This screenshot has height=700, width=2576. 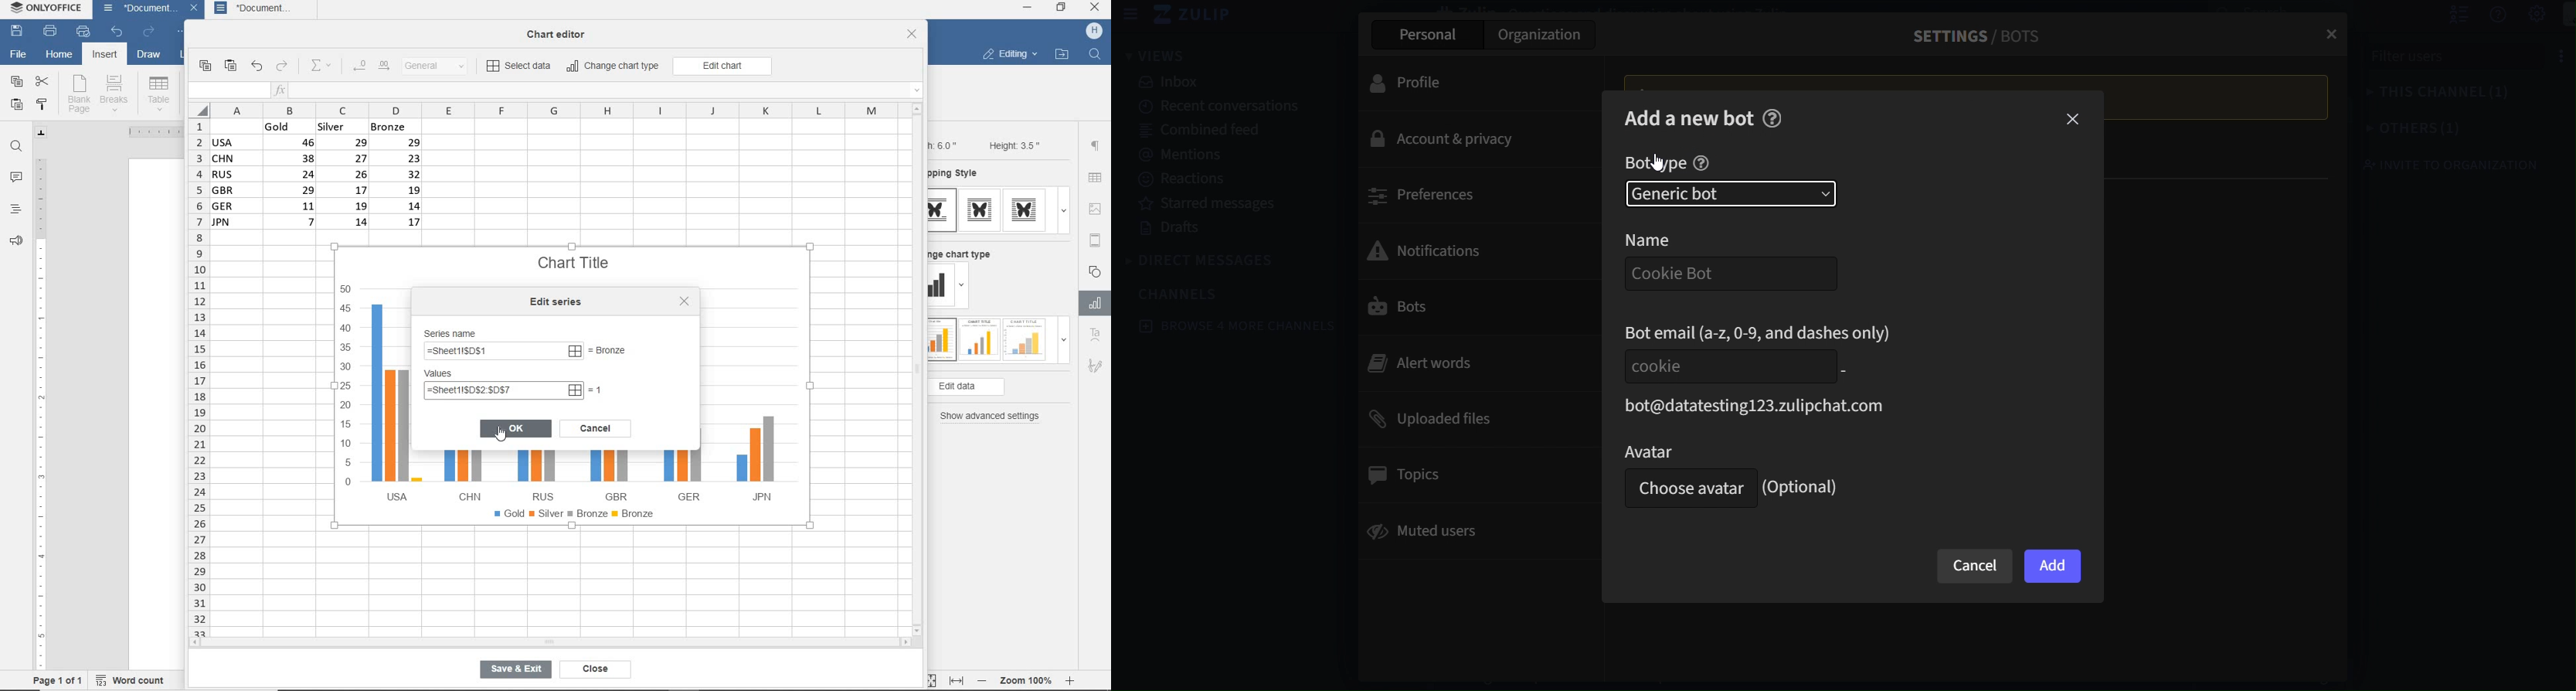 I want to click on direct messages, so click(x=1205, y=261).